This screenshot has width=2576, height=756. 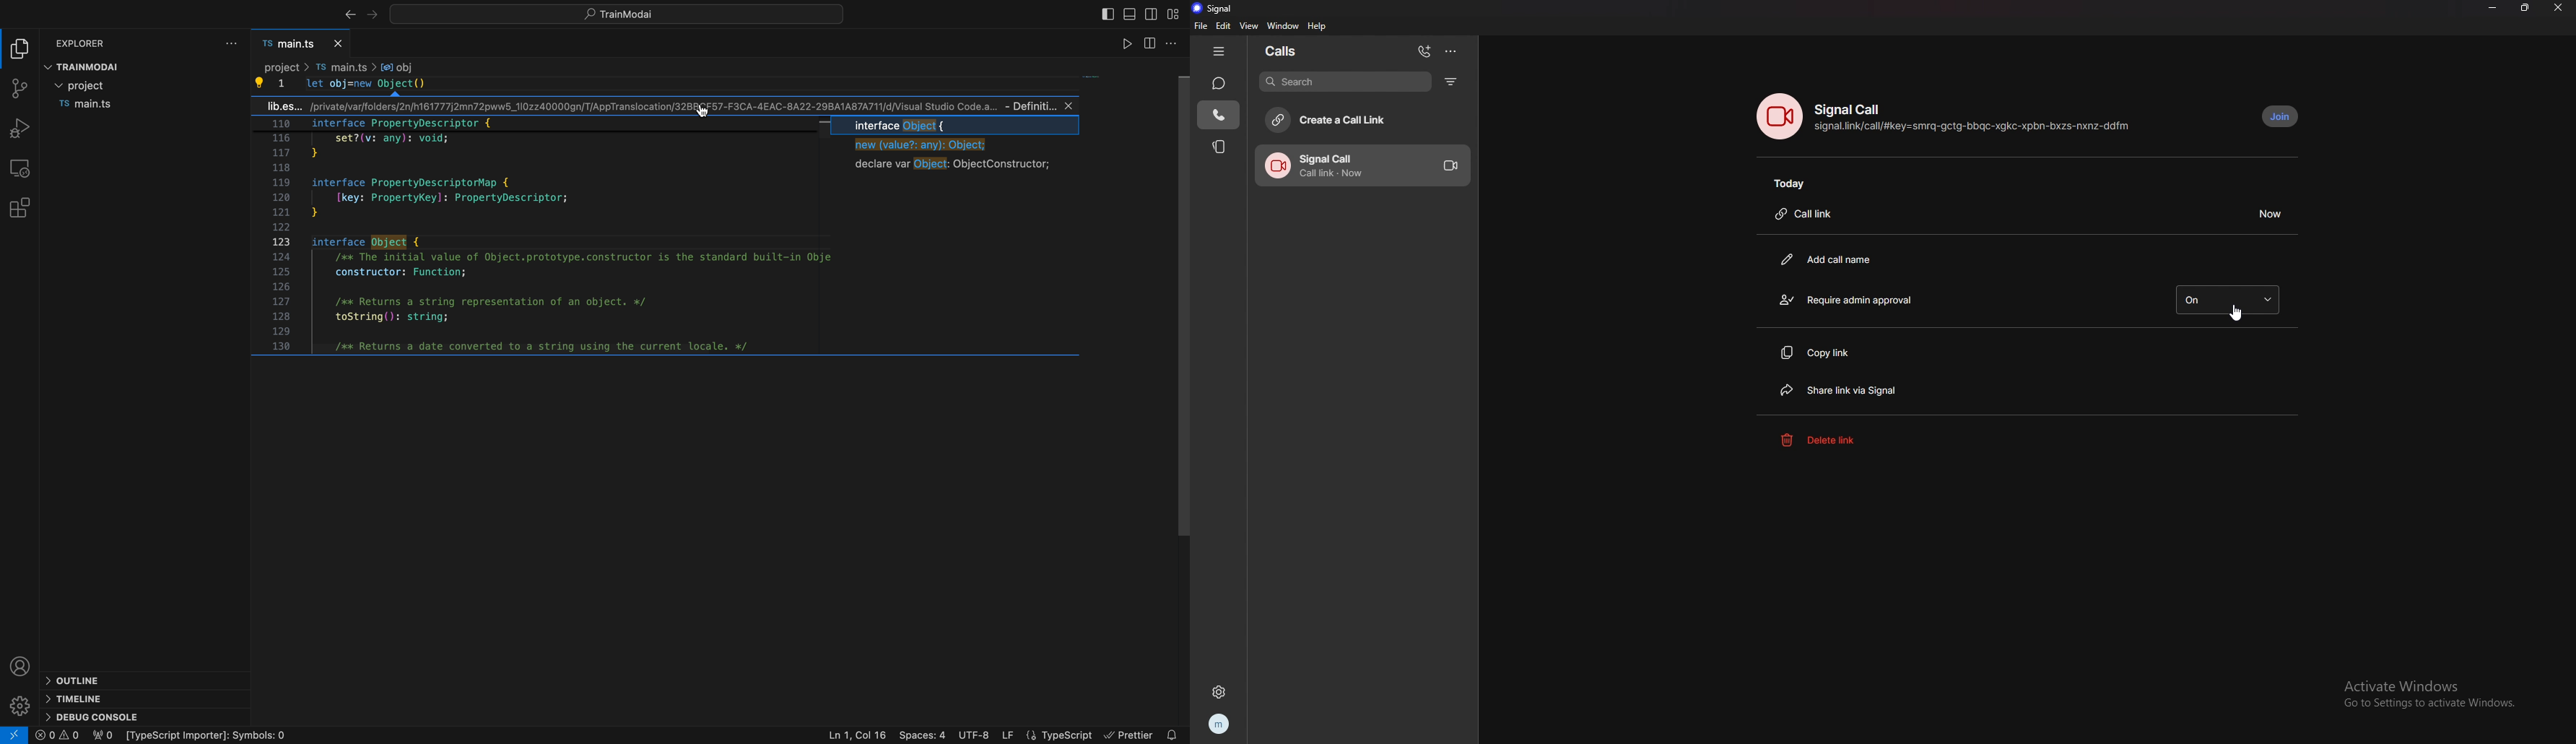 What do you see at coordinates (2527, 7) in the screenshot?
I see `resize` at bounding box center [2527, 7].